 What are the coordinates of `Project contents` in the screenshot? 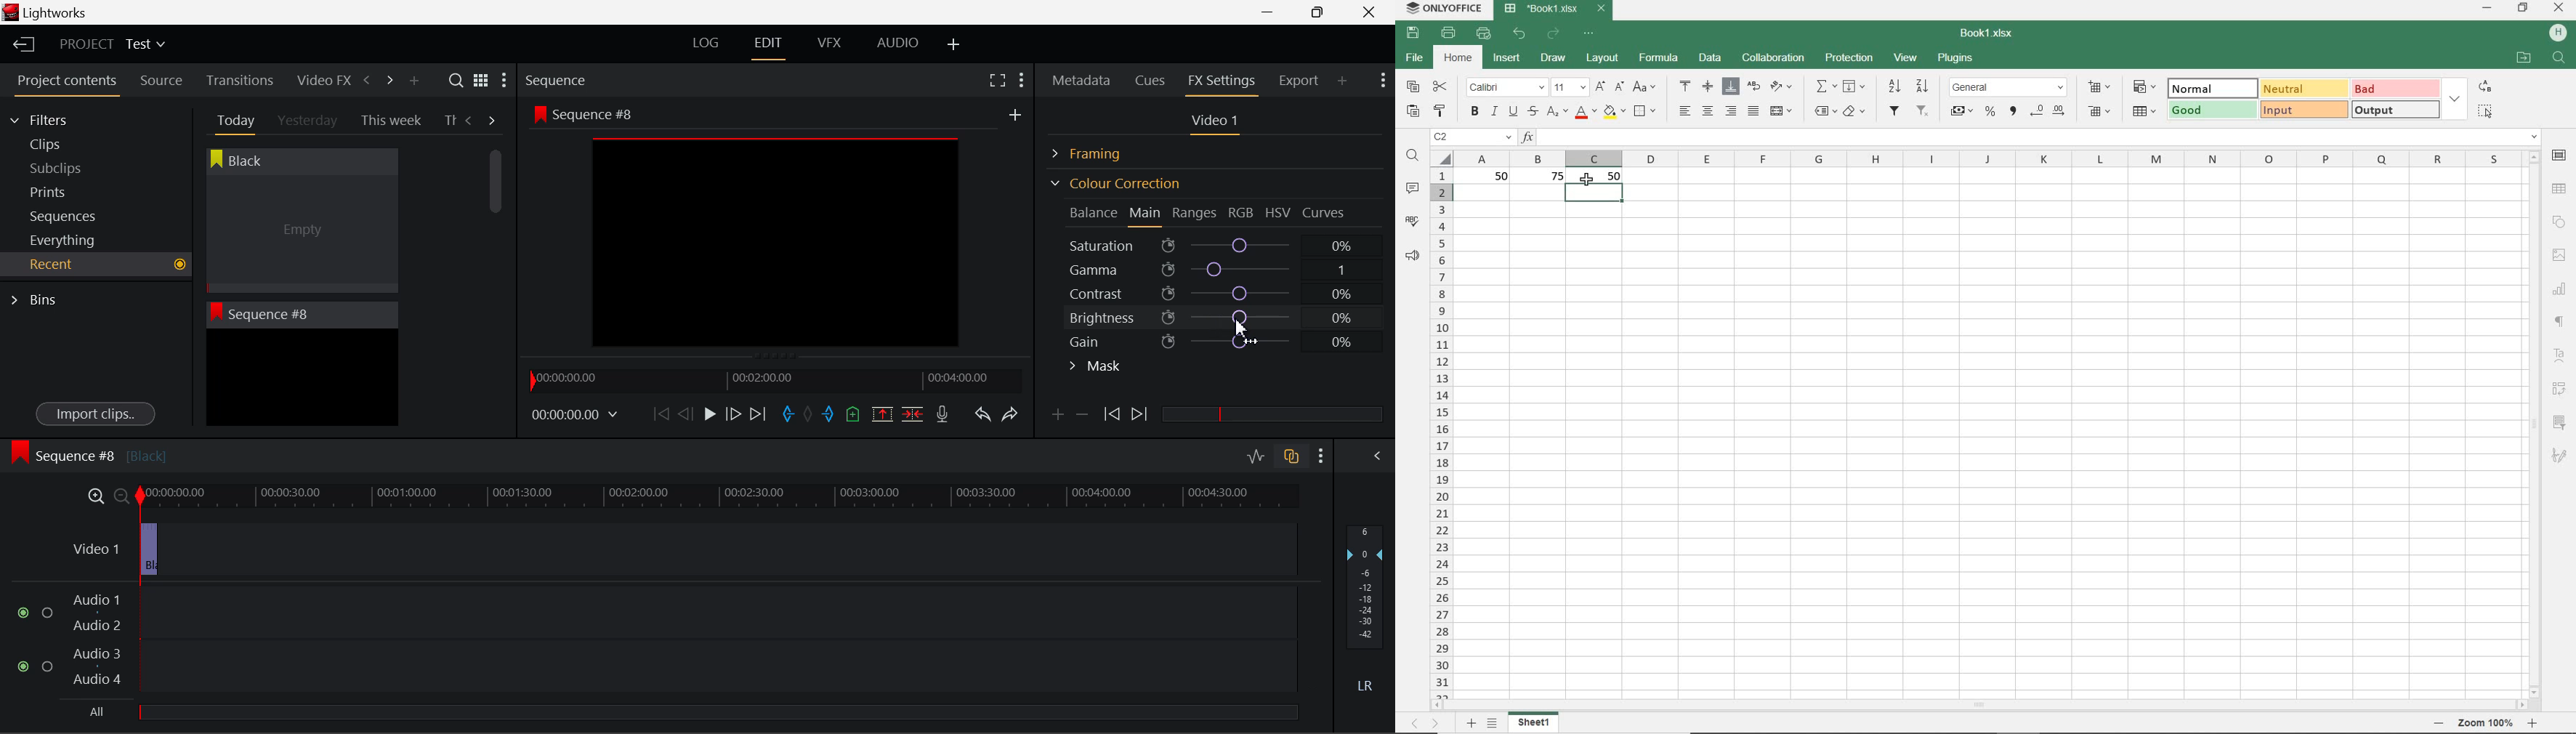 It's located at (66, 84).